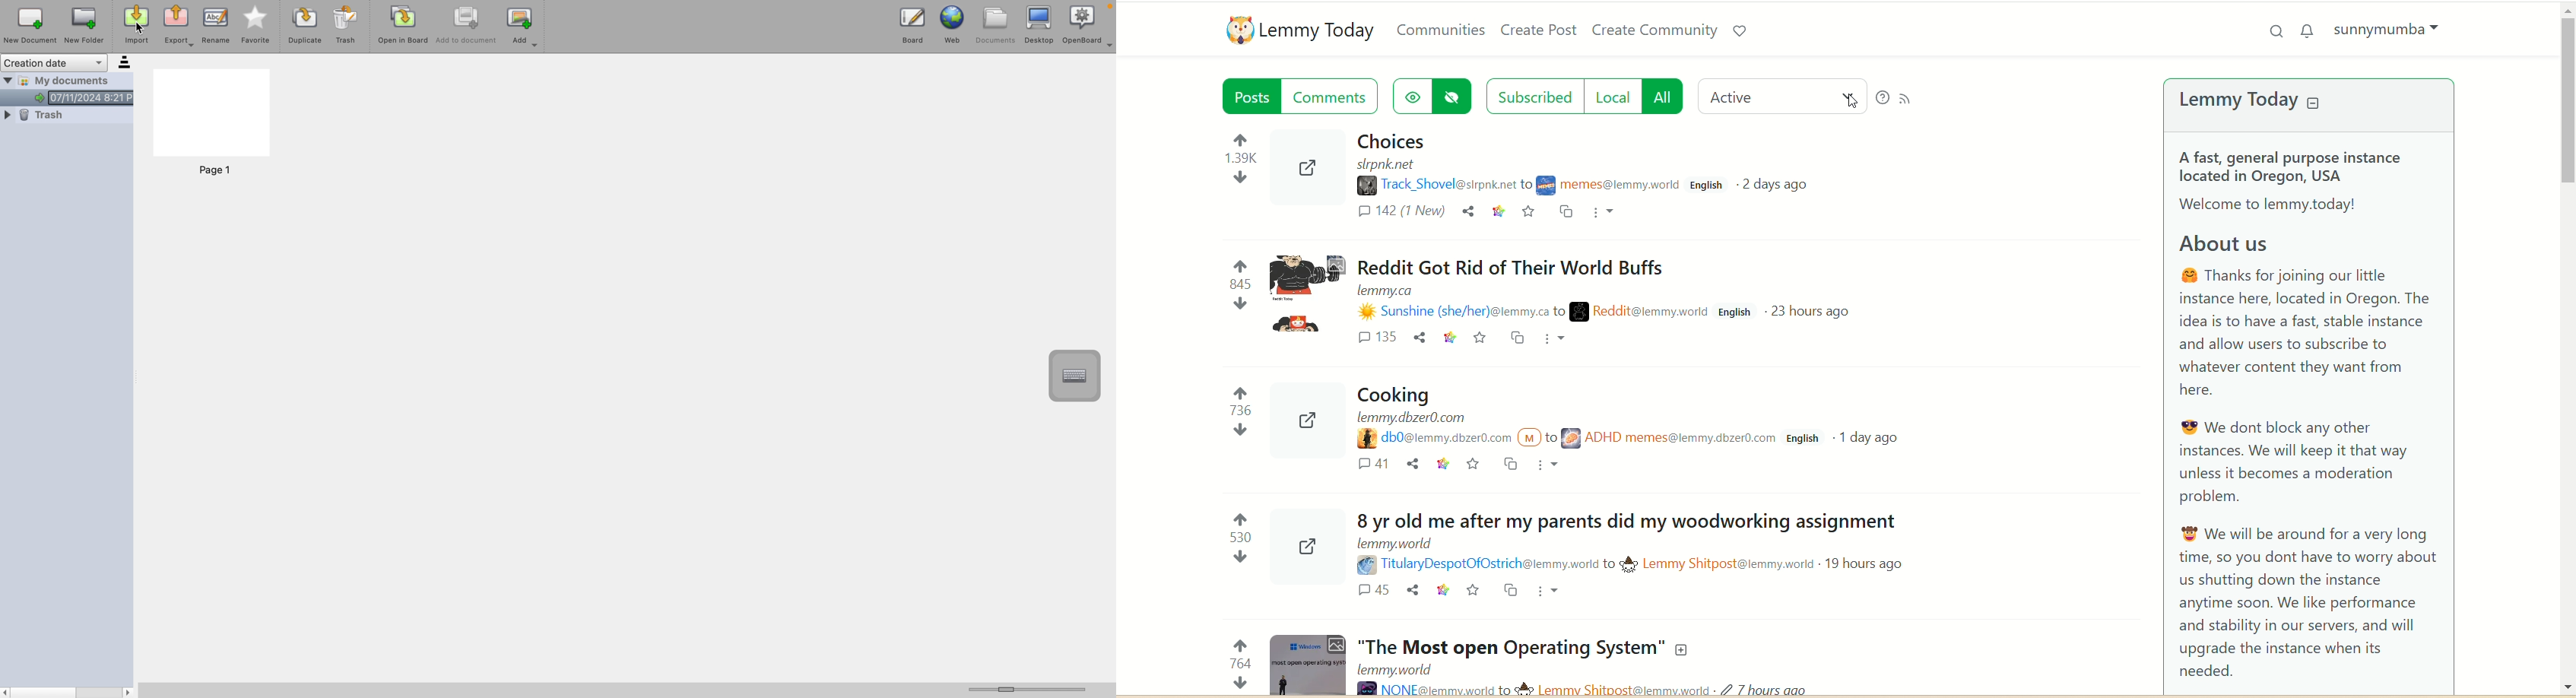  What do you see at coordinates (1566, 214) in the screenshot?
I see `cross post` at bounding box center [1566, 214].